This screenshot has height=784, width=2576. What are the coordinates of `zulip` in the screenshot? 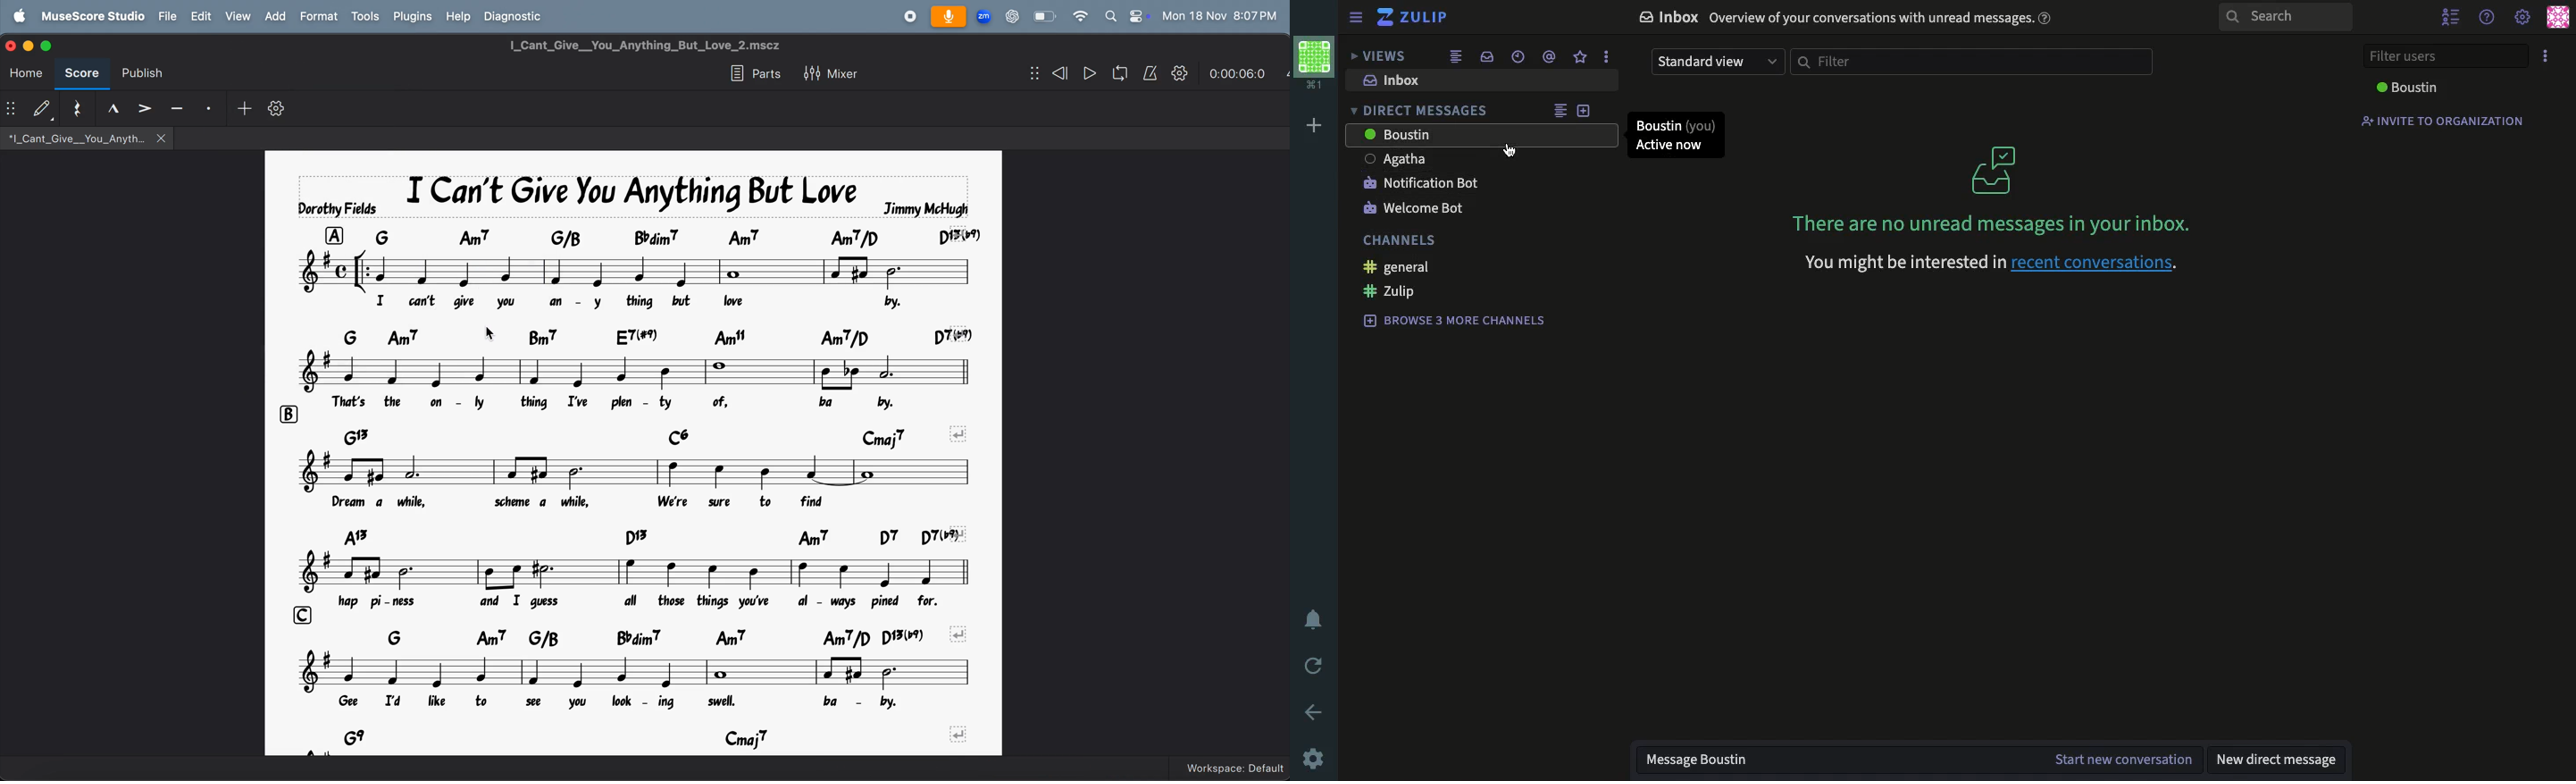 It's located at (1413, 17).